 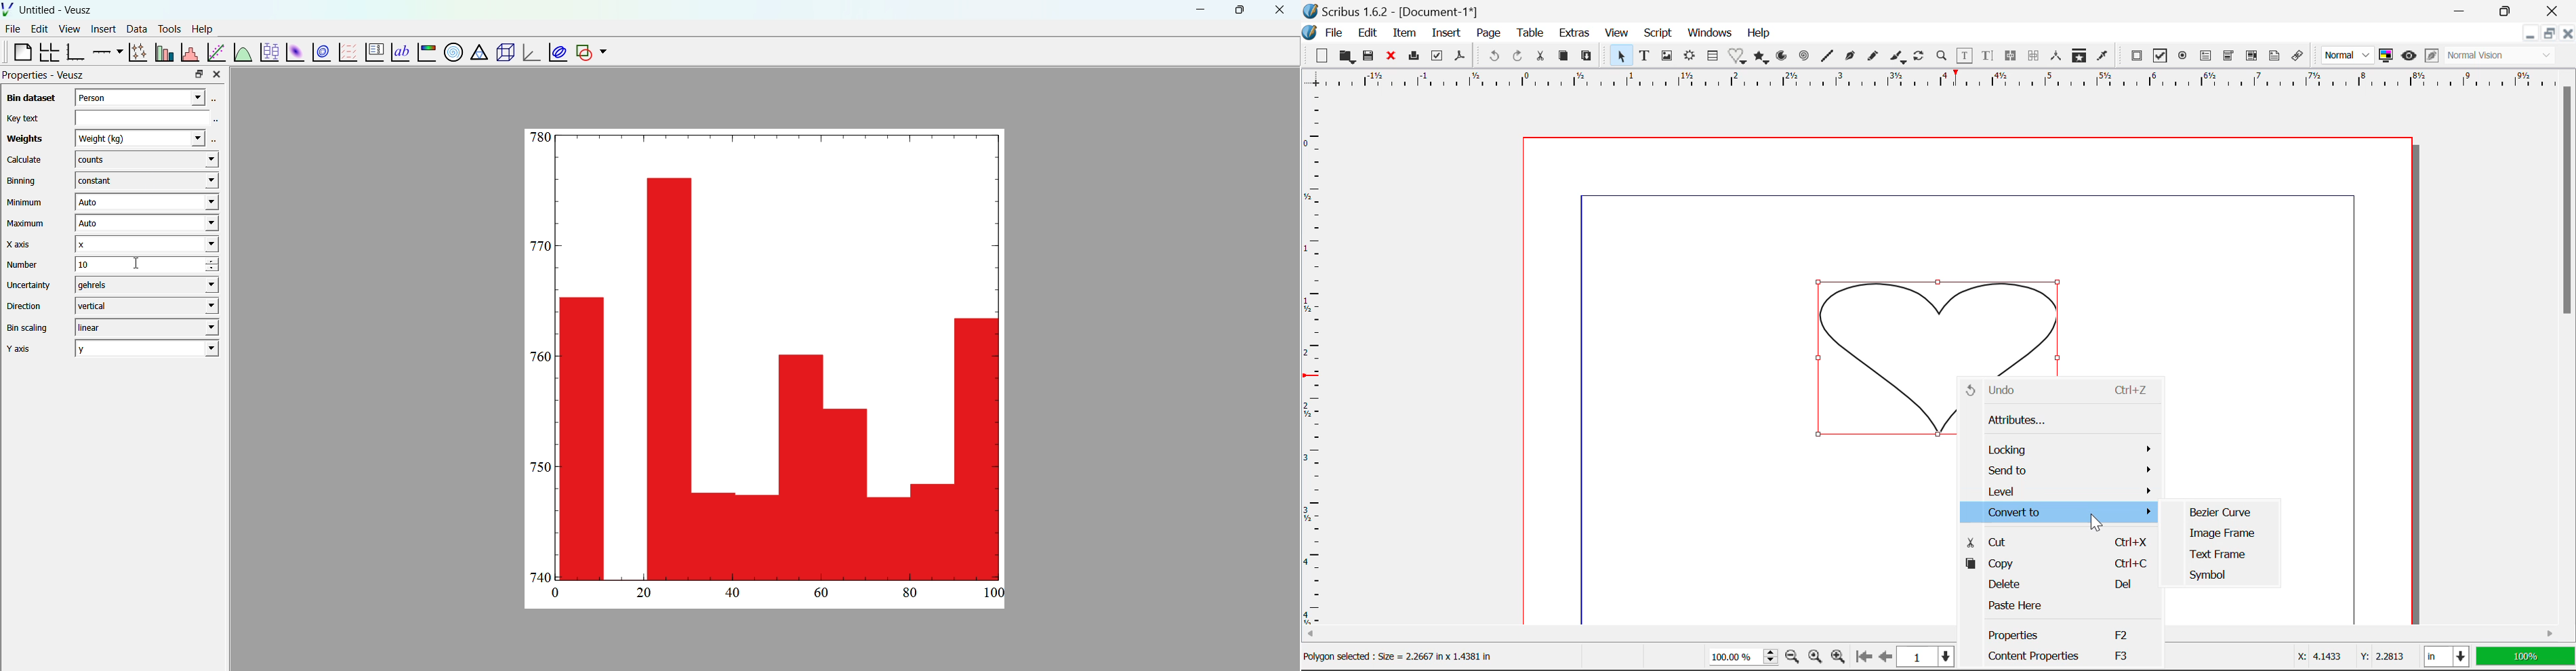 What do you see at coordinates (222, 261) in the screenshot?
I see `increase number` at bounding box center [222, 261].